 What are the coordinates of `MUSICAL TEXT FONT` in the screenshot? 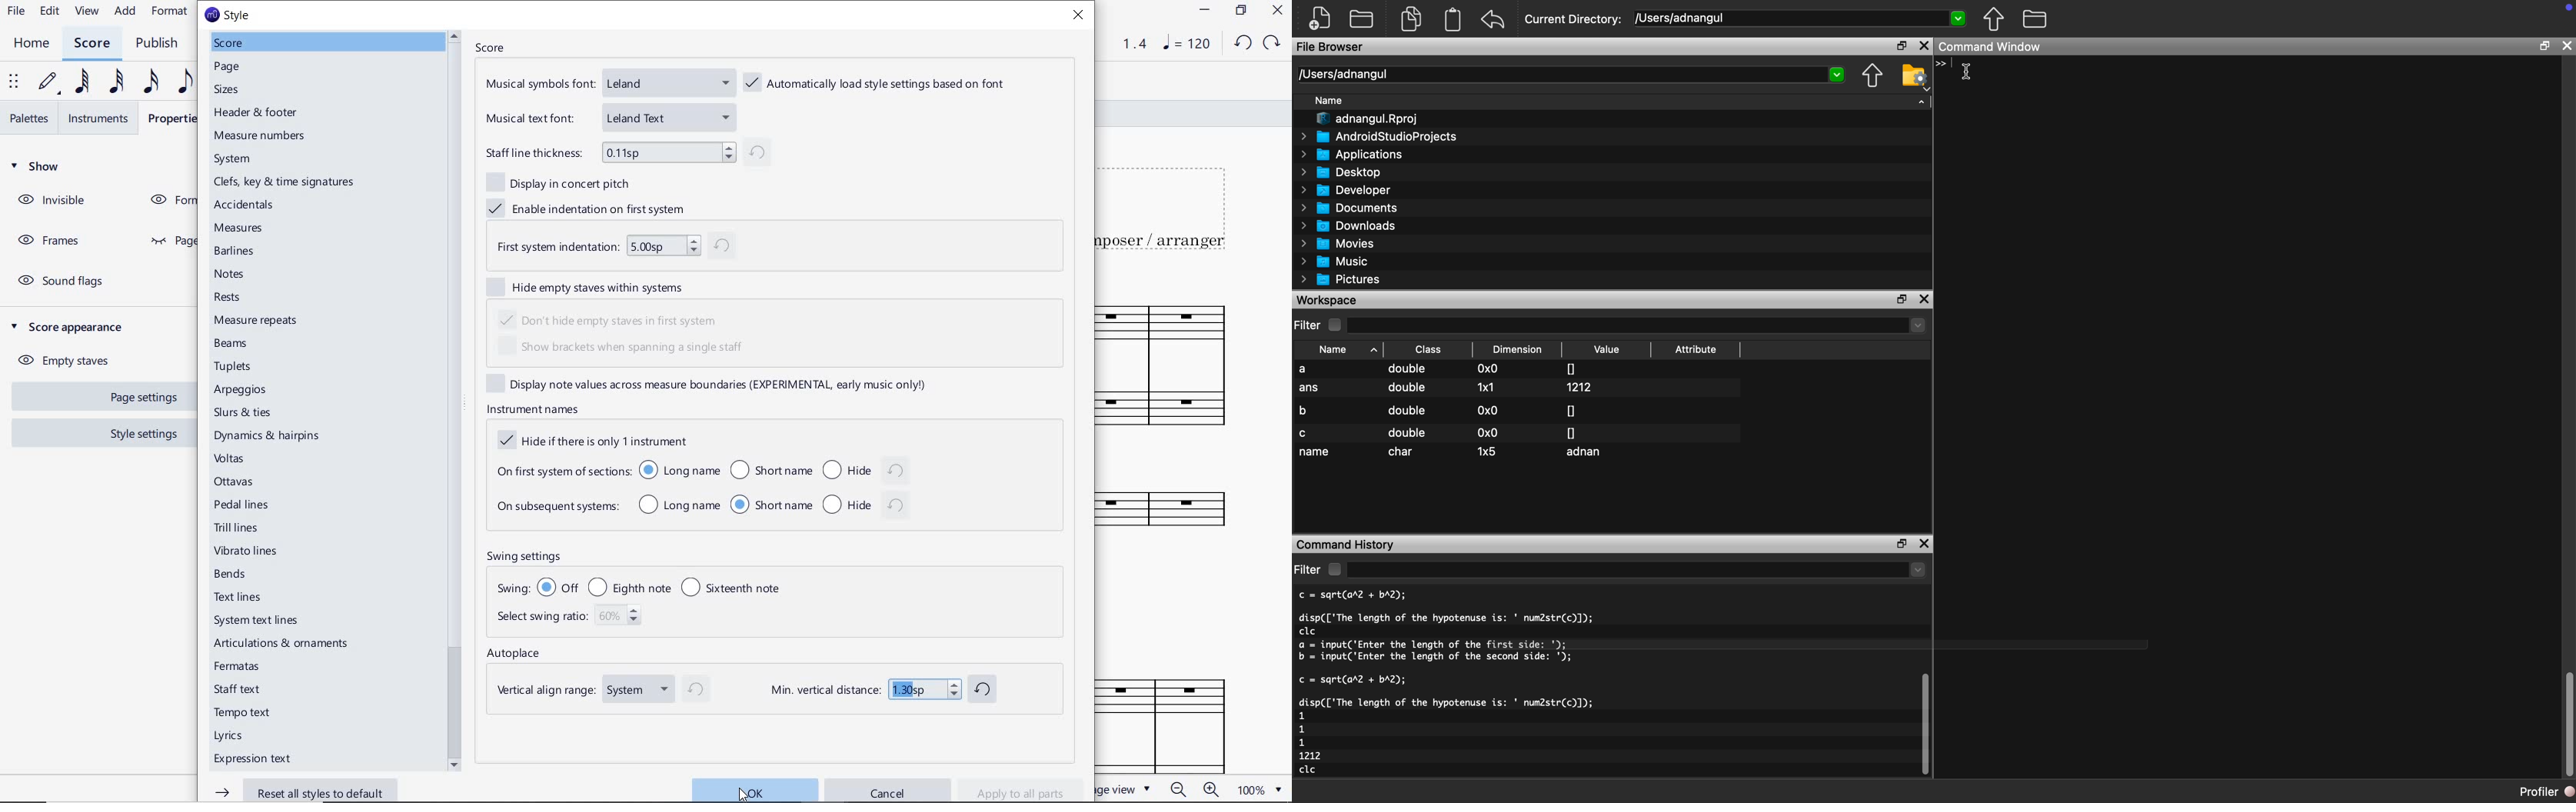 It's located at (608, 116).